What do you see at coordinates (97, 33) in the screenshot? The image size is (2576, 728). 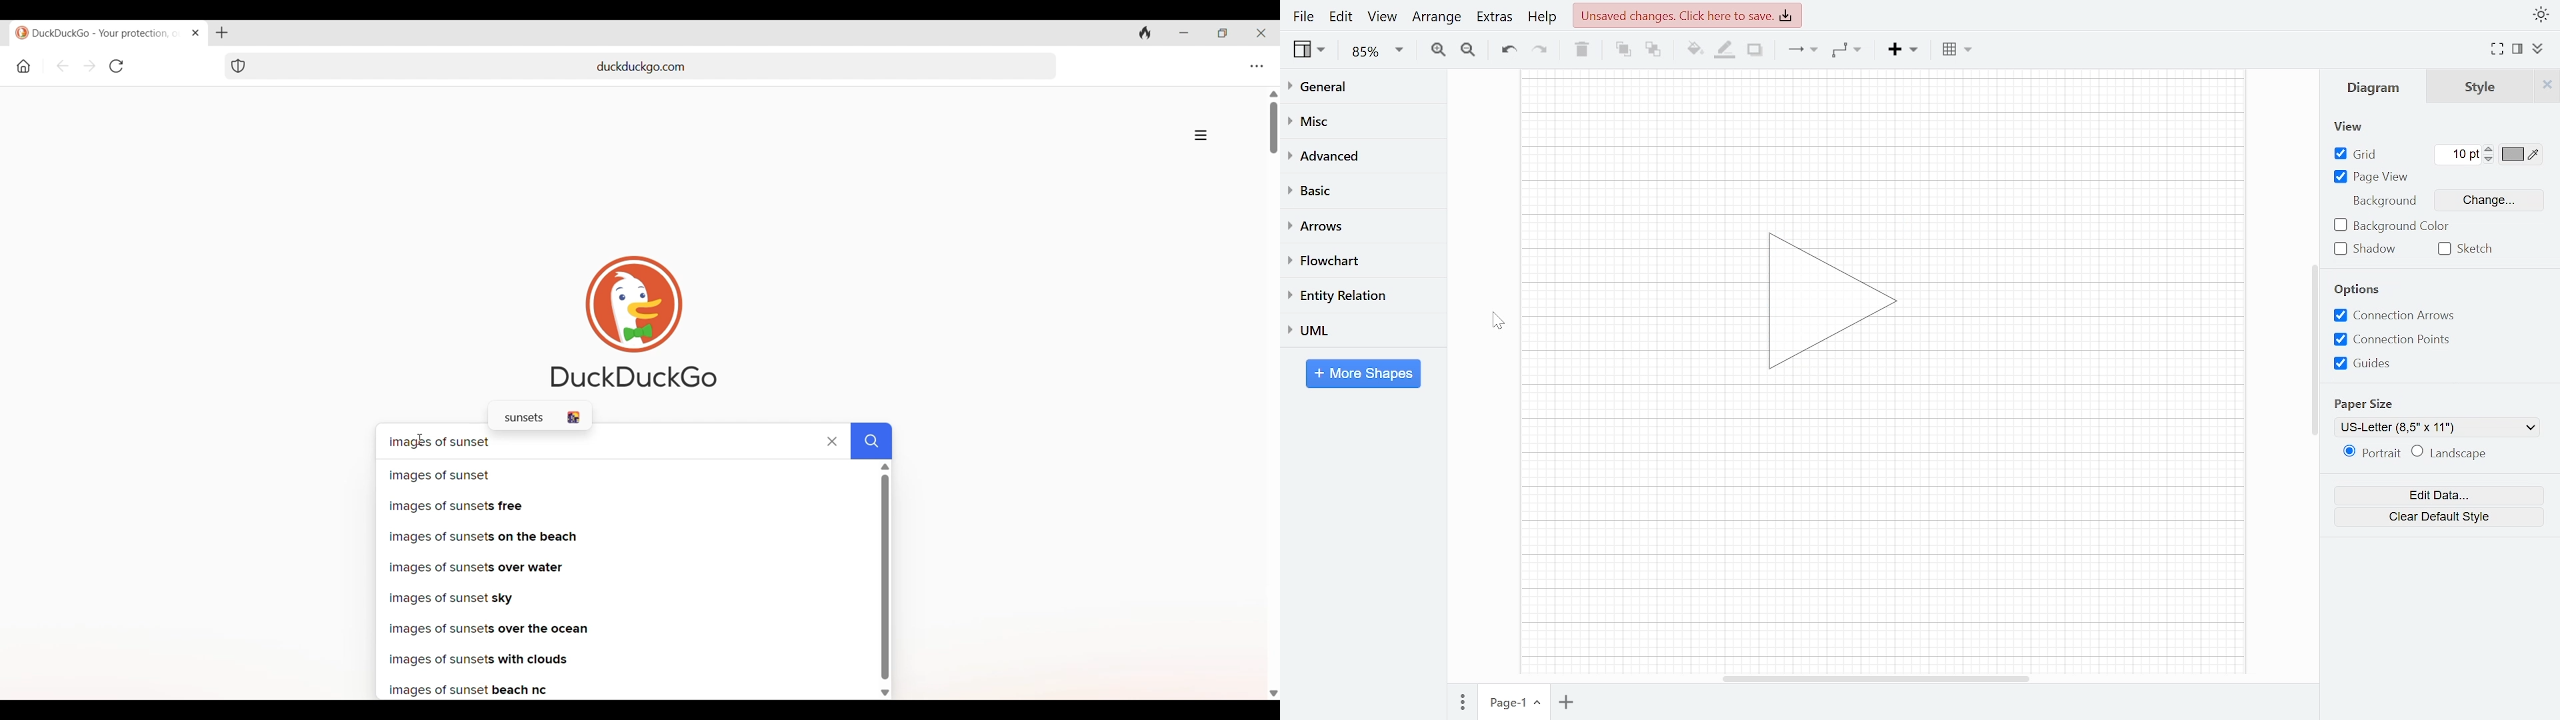 I see `Duckduckgo - your protection` at bounding box center [97, 33].